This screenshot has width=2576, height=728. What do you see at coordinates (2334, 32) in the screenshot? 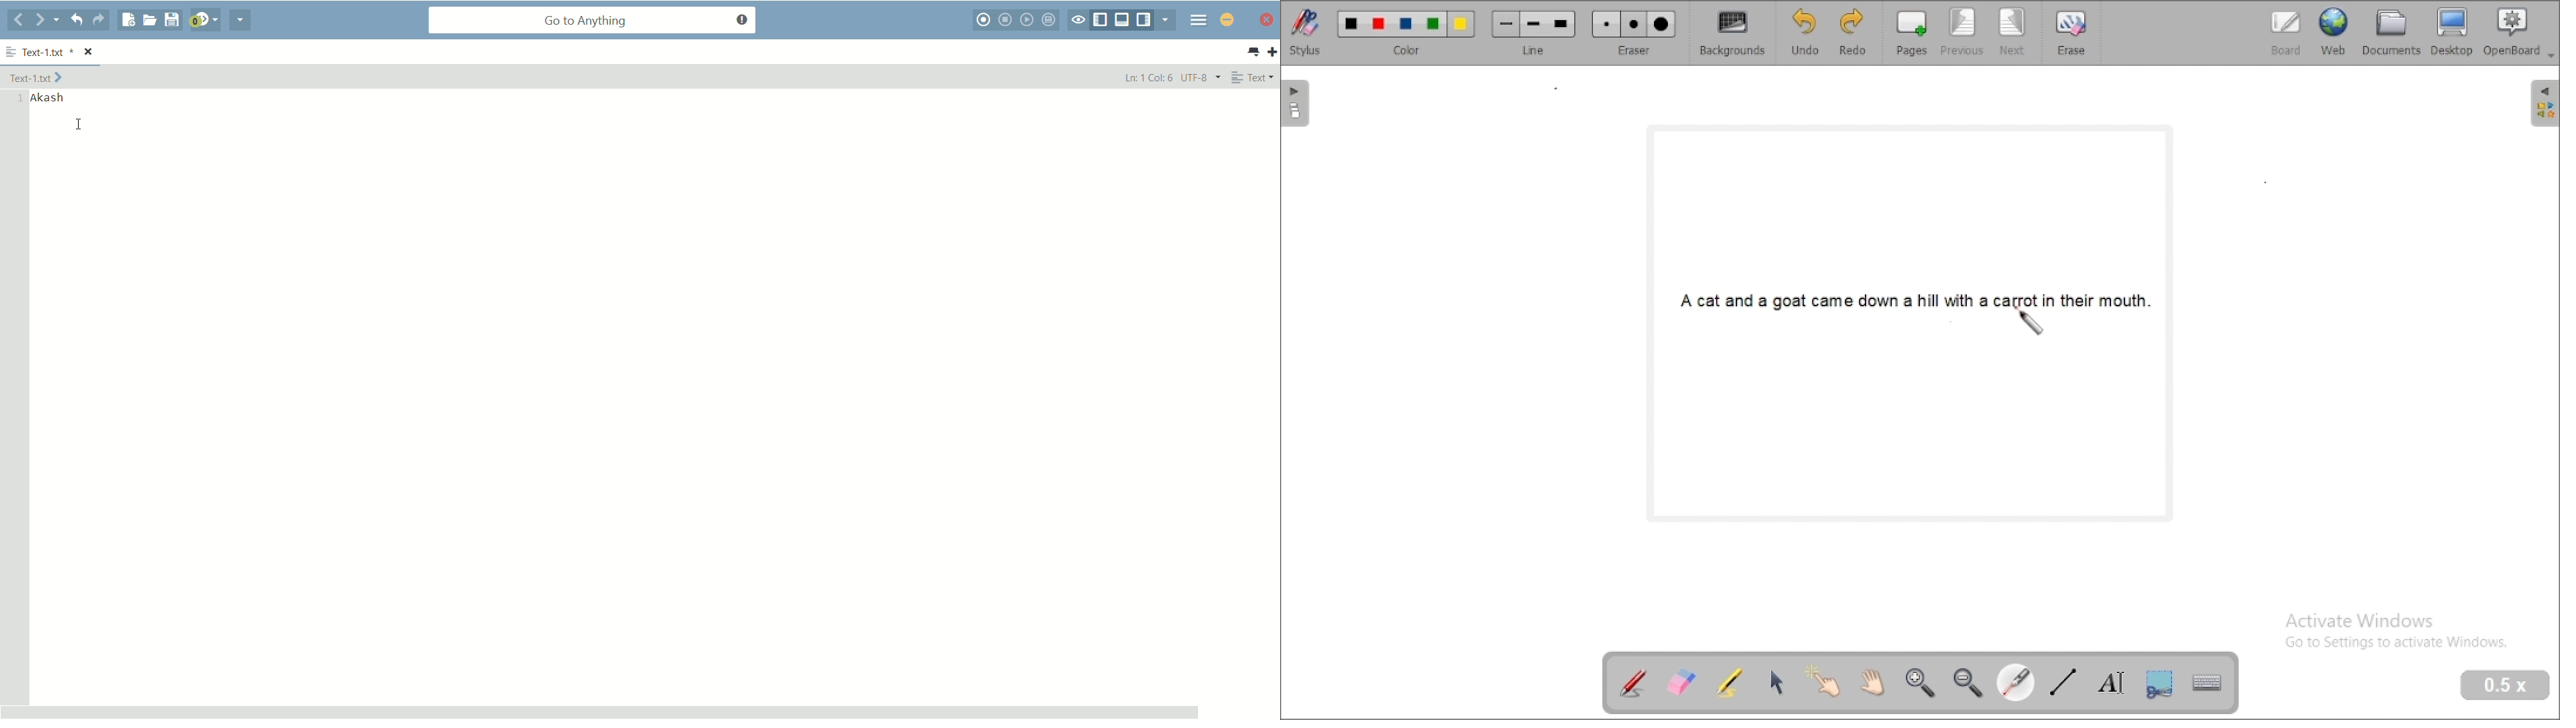
I see `web` at bounding box center [2334, 32].